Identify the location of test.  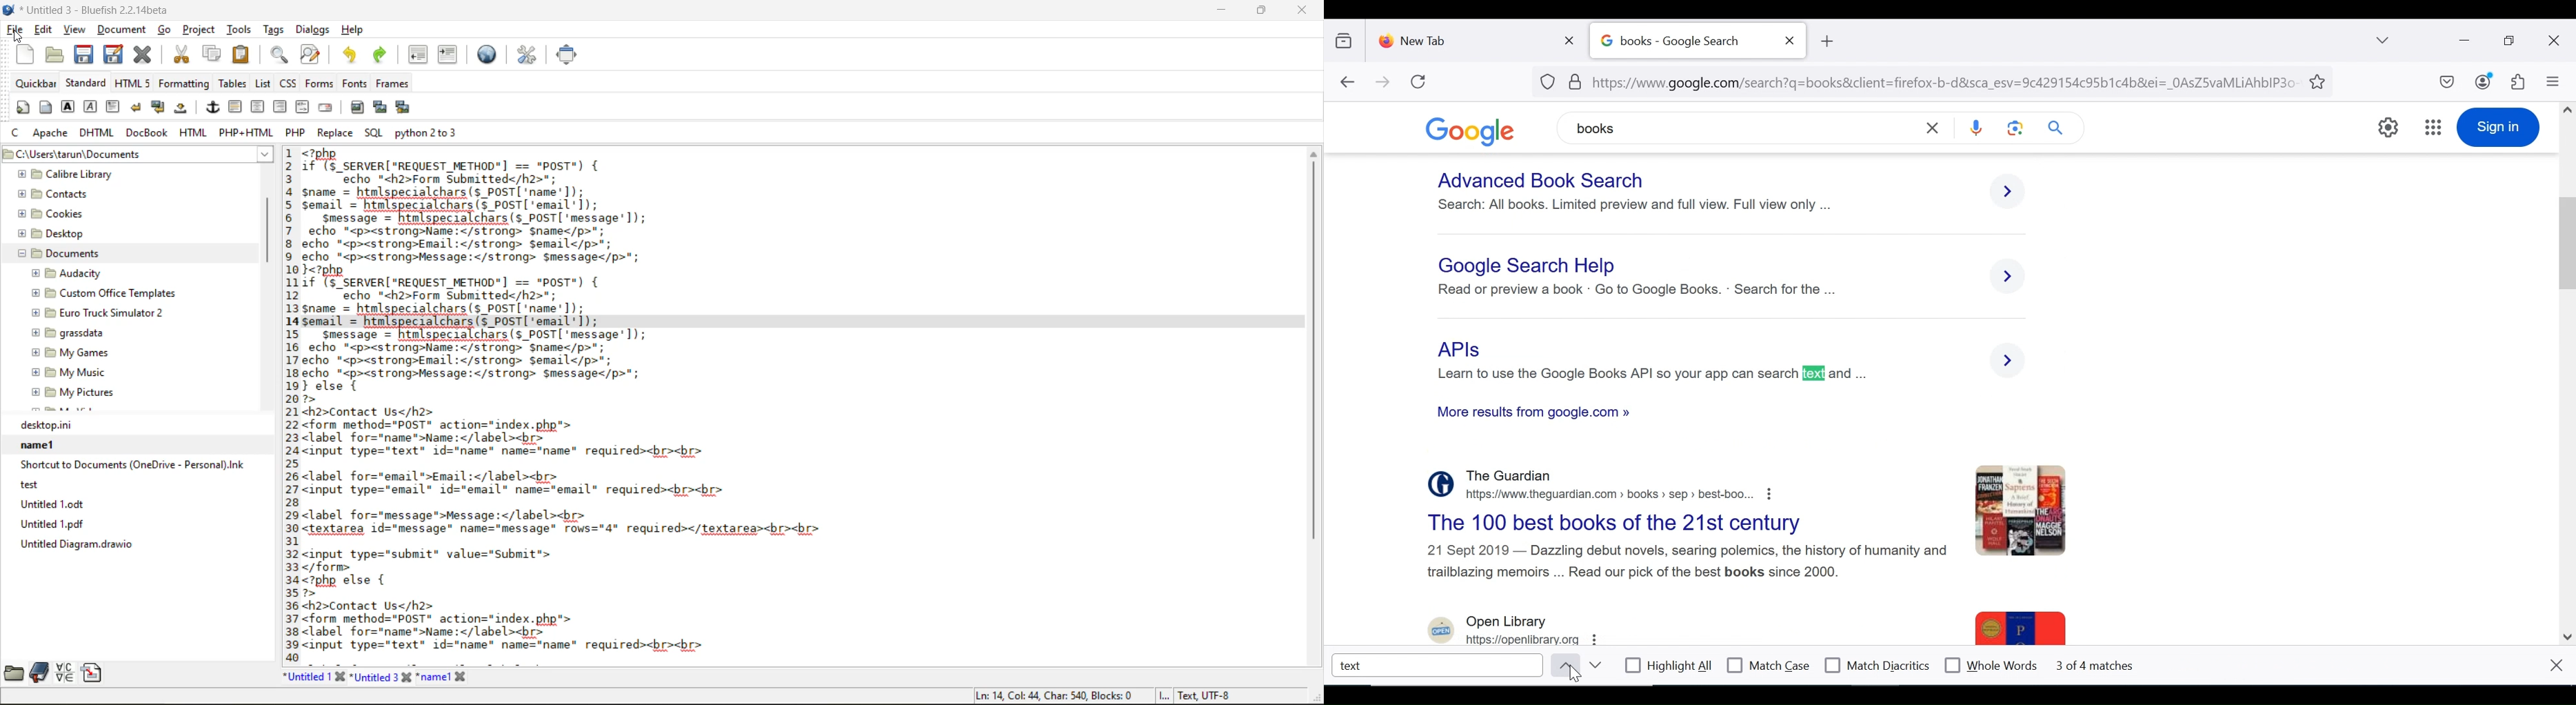
(124, 484).